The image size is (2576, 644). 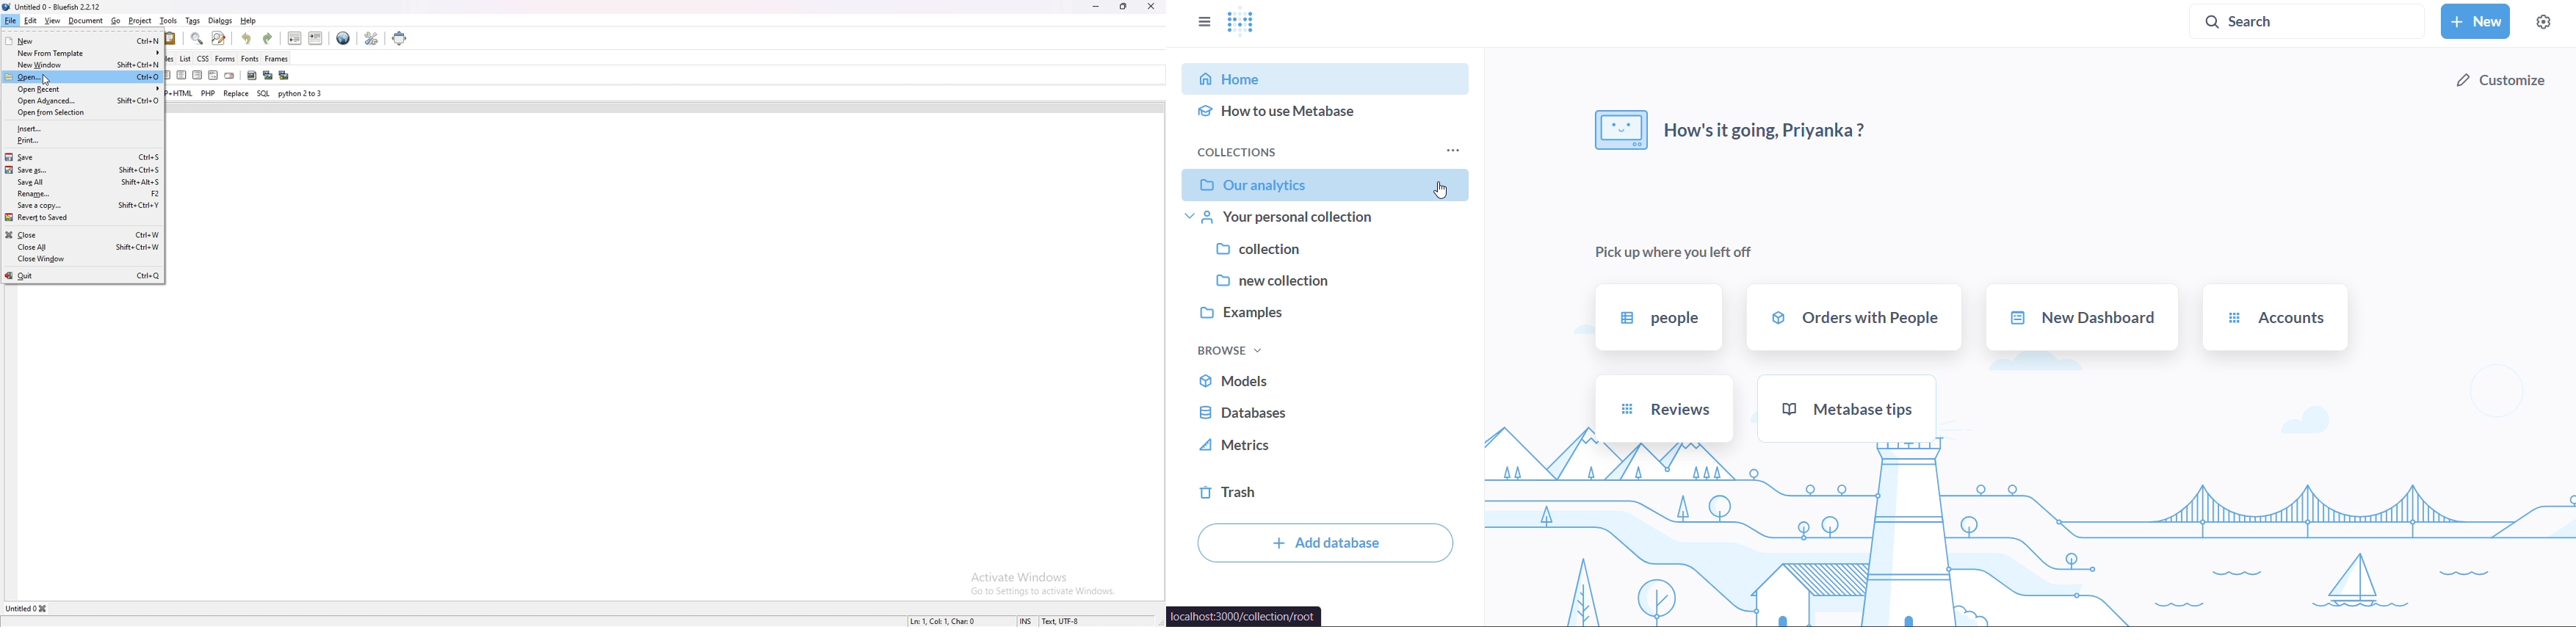 What do you see at coordinates (58, 6) in the screenshot?
I see `Untitled 0 - Bluefish 2.2.12` at bounding box center [58, 6].